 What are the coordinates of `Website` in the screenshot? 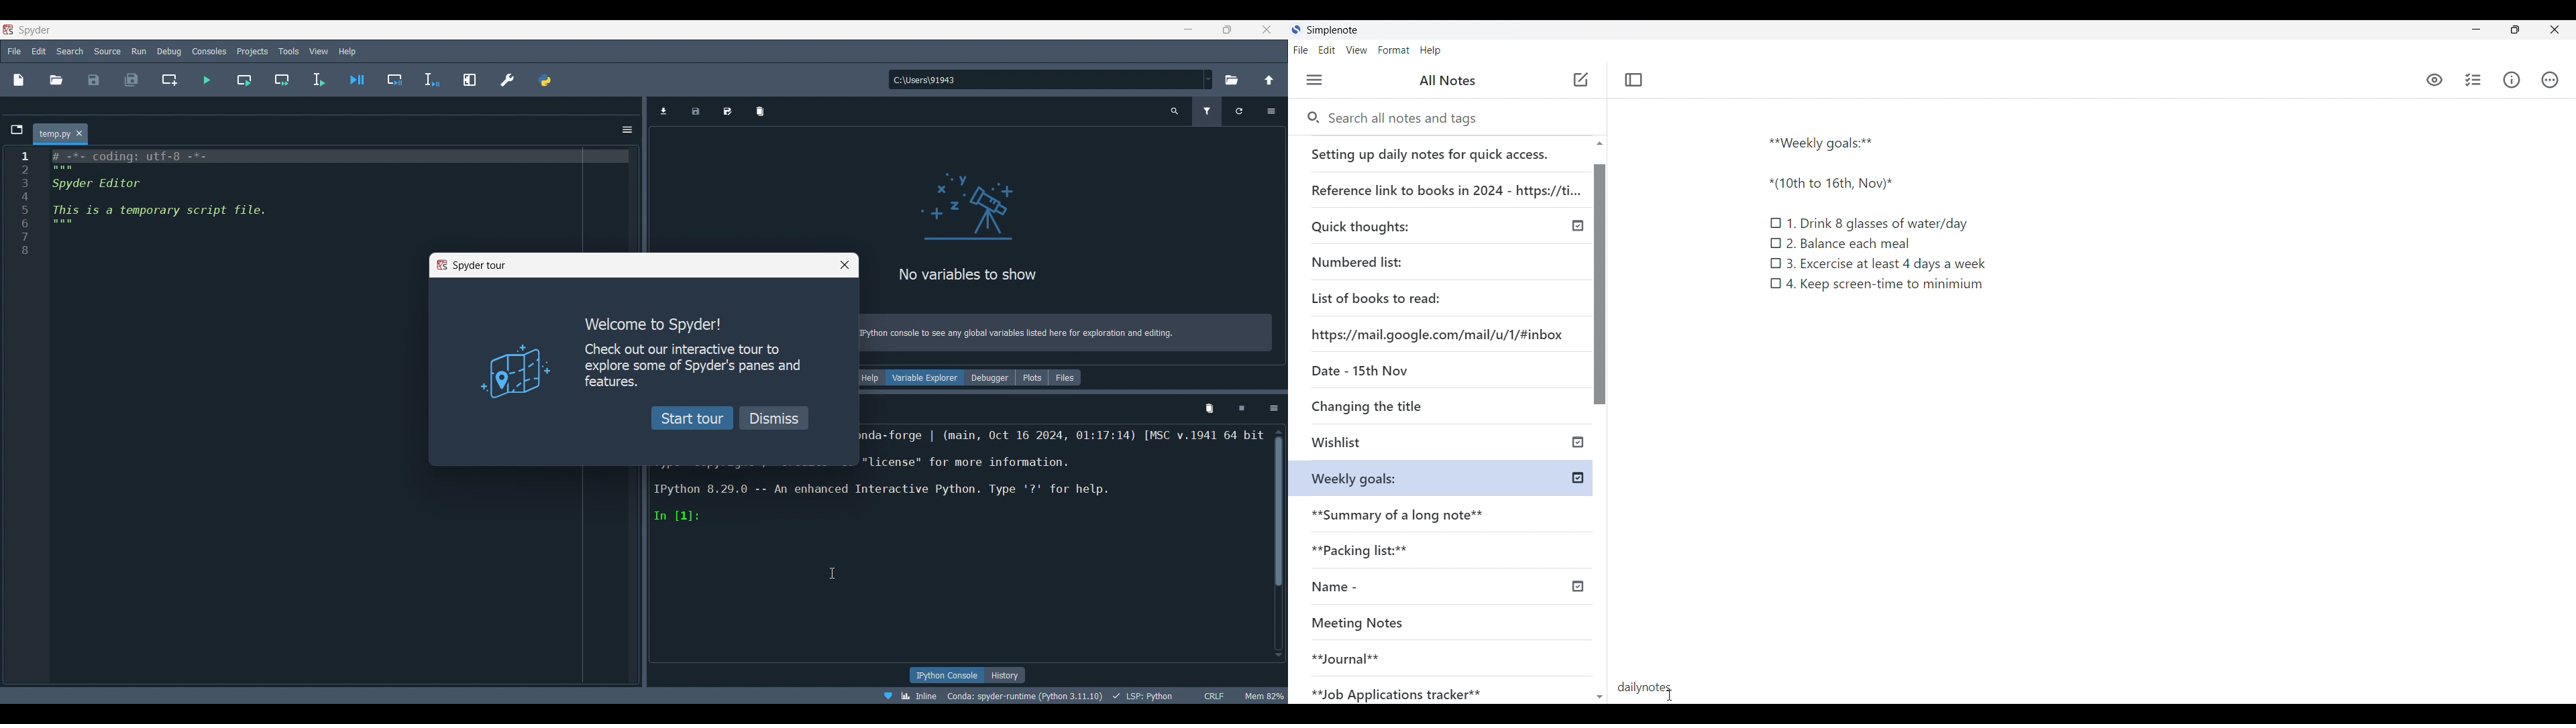 It's located at (1440, 333).